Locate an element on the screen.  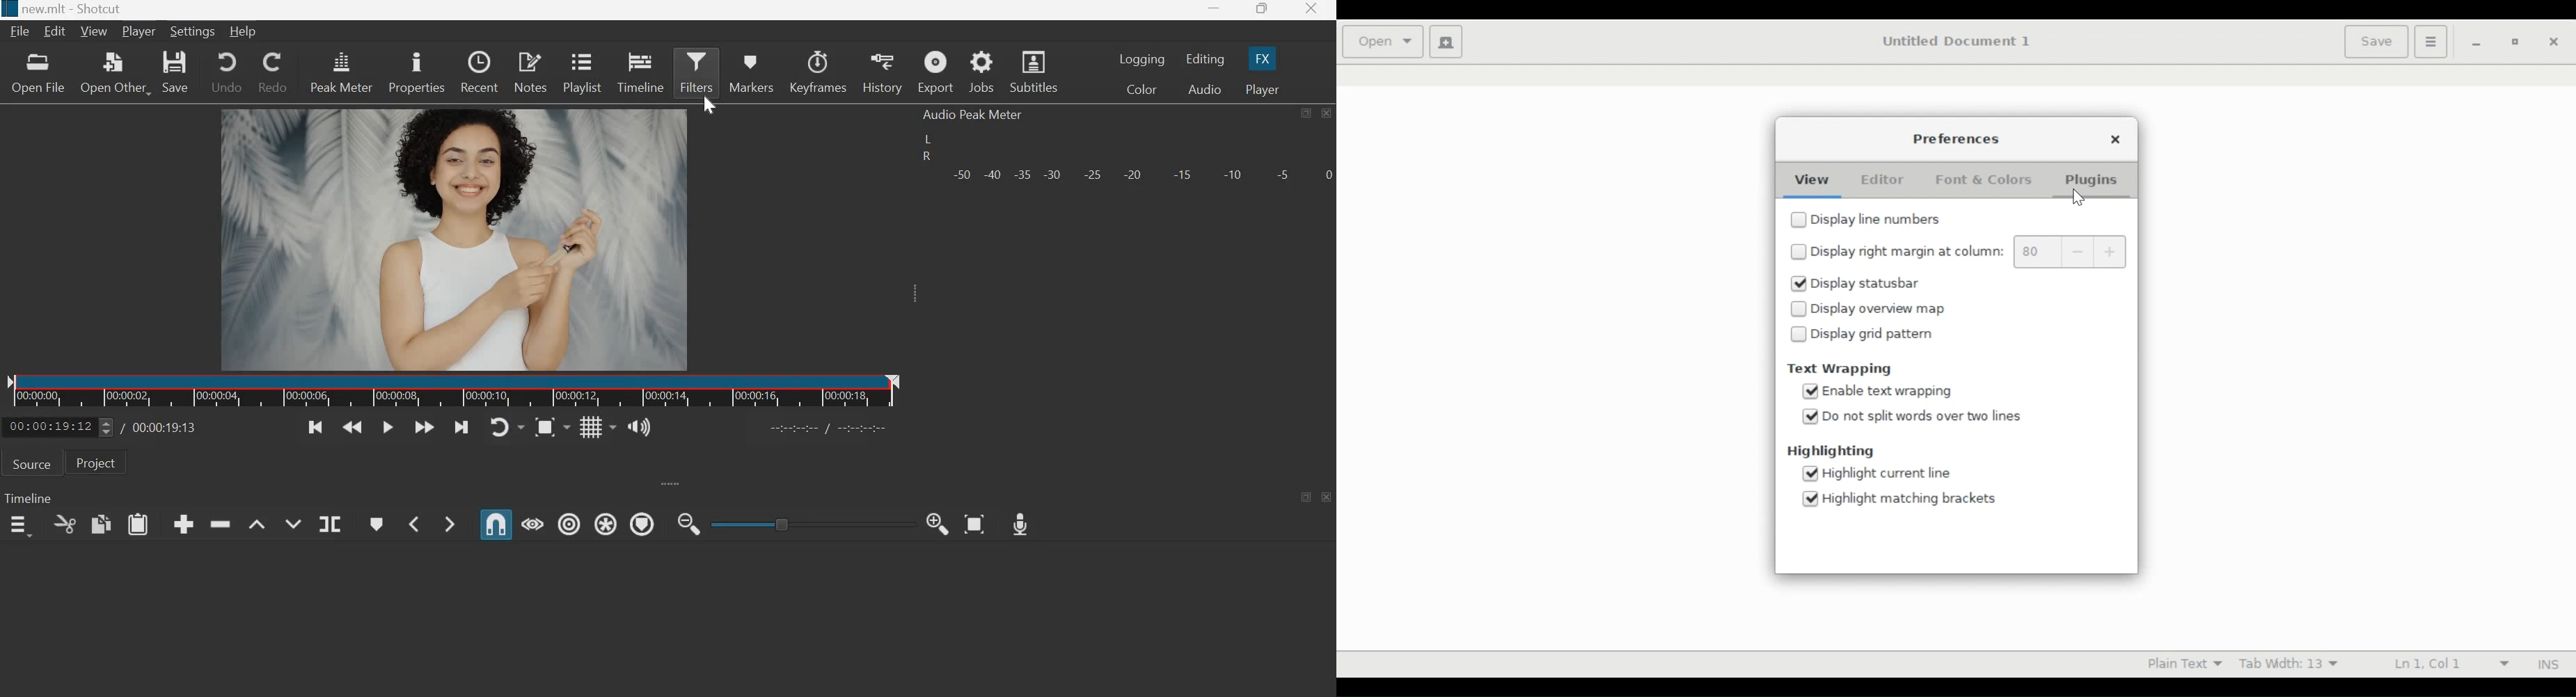
Toggle player looping is located at coordinates (507, 426).